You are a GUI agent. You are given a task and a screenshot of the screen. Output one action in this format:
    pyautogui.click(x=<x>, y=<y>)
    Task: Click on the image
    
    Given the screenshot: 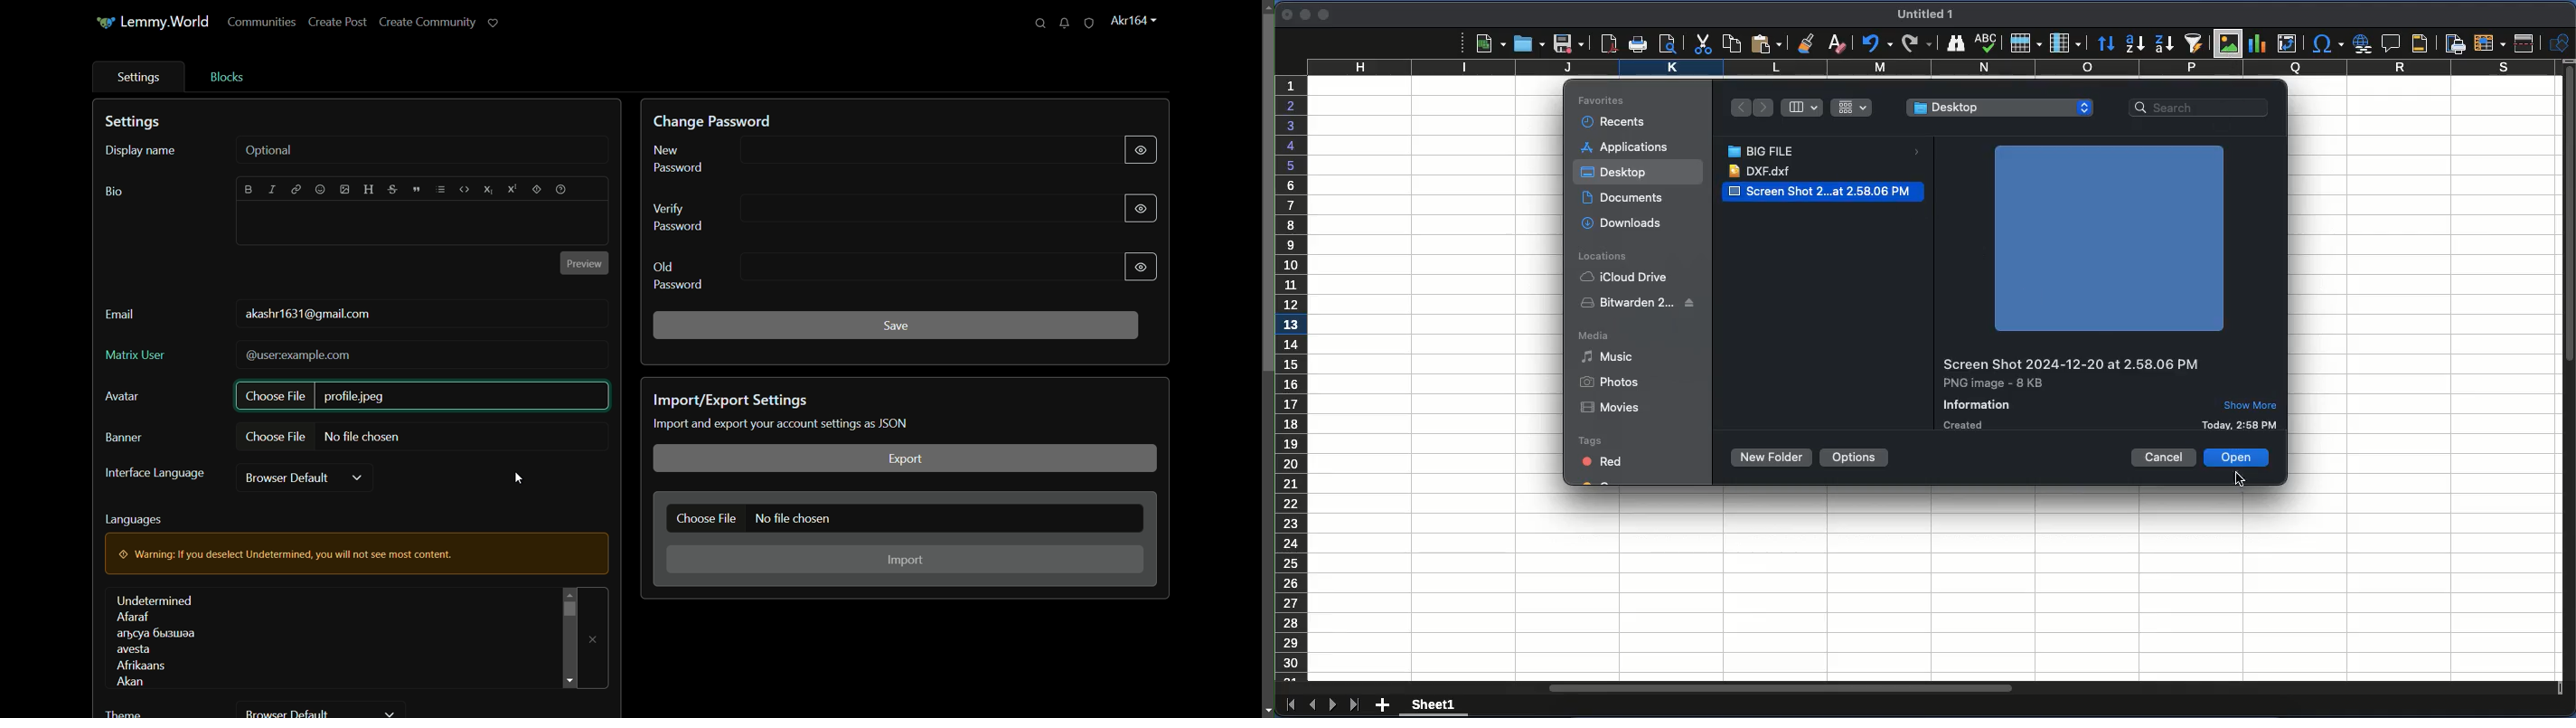 What is the action you would take?
    pyautogui.click(x=344, y=191)
    